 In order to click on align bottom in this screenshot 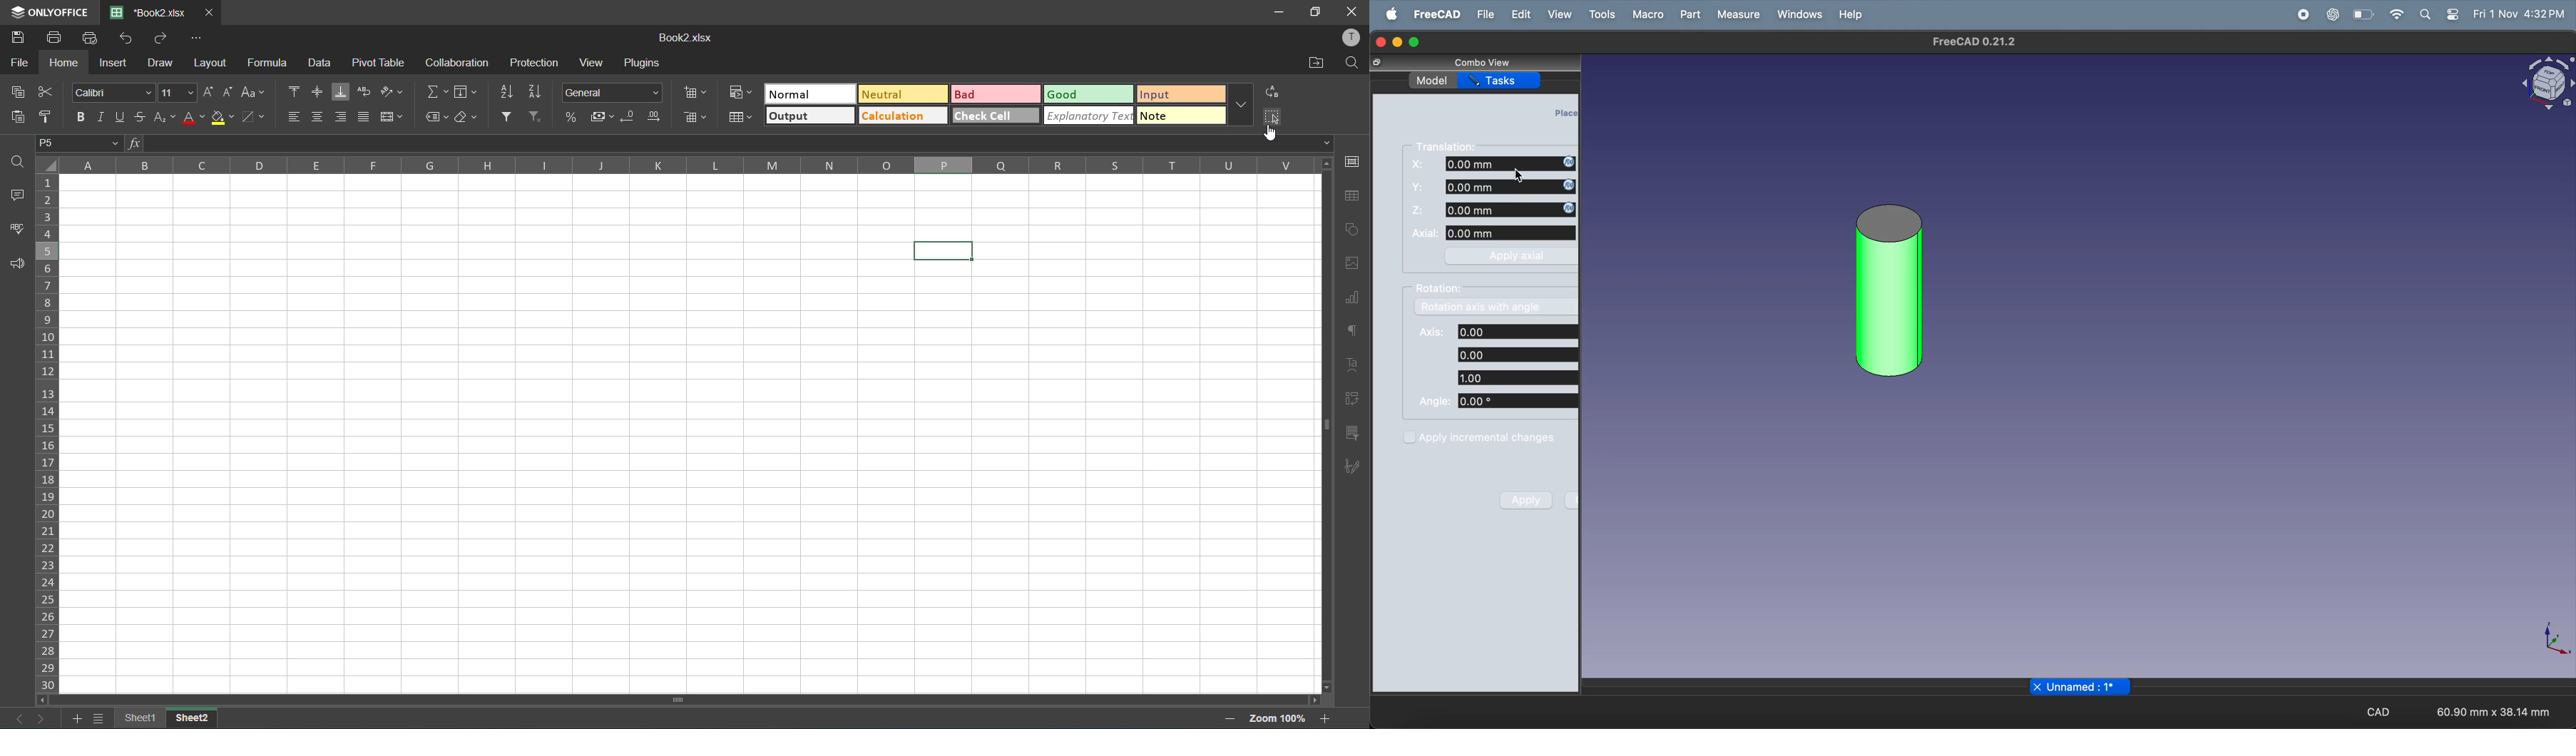, I will do `click(342, 91)`.